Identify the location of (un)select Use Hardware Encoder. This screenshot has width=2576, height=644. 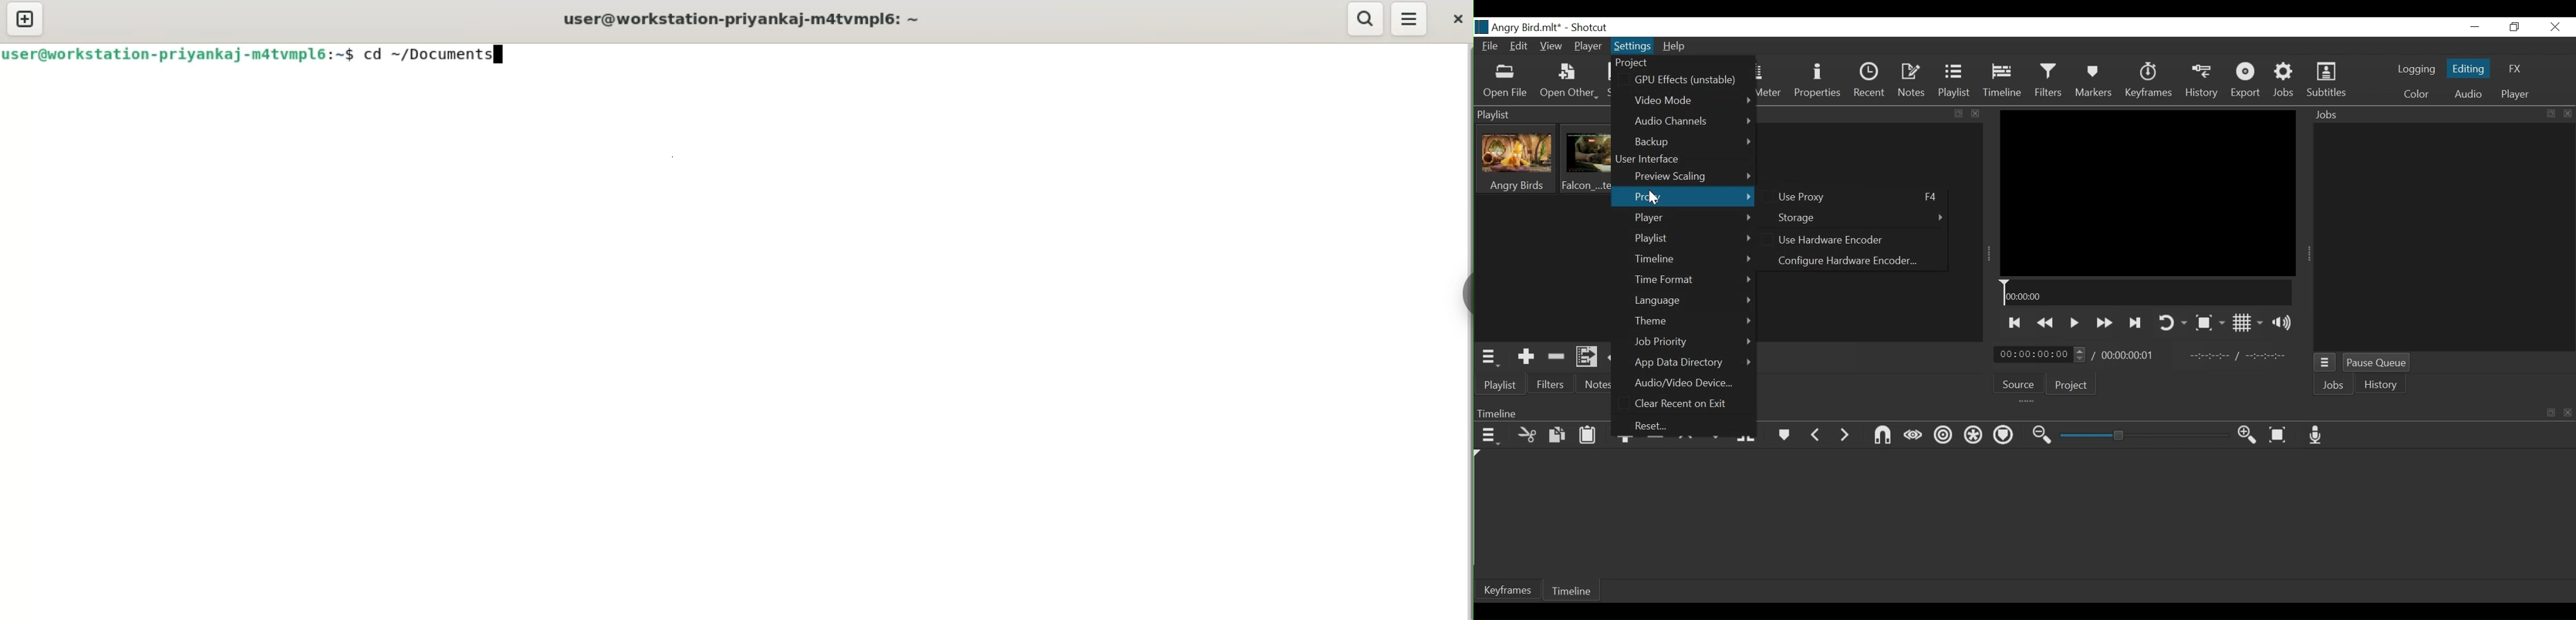
(1830, 239).